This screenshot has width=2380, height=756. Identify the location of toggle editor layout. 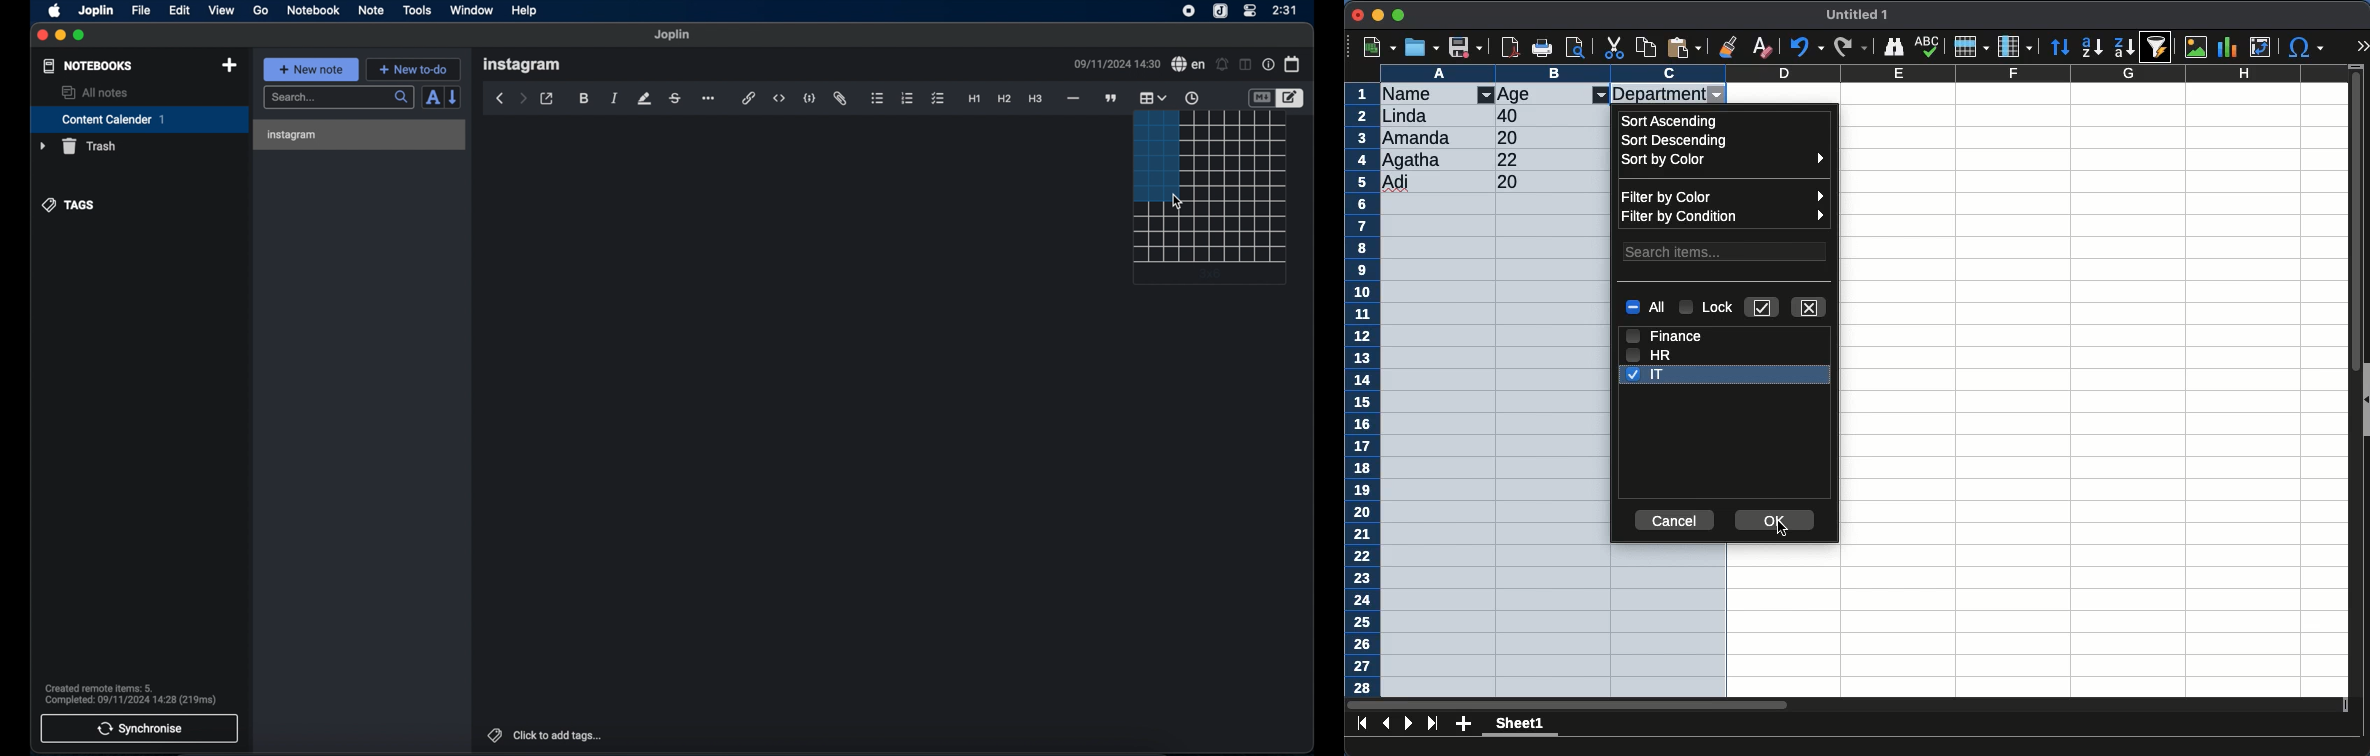
(1245, 65).